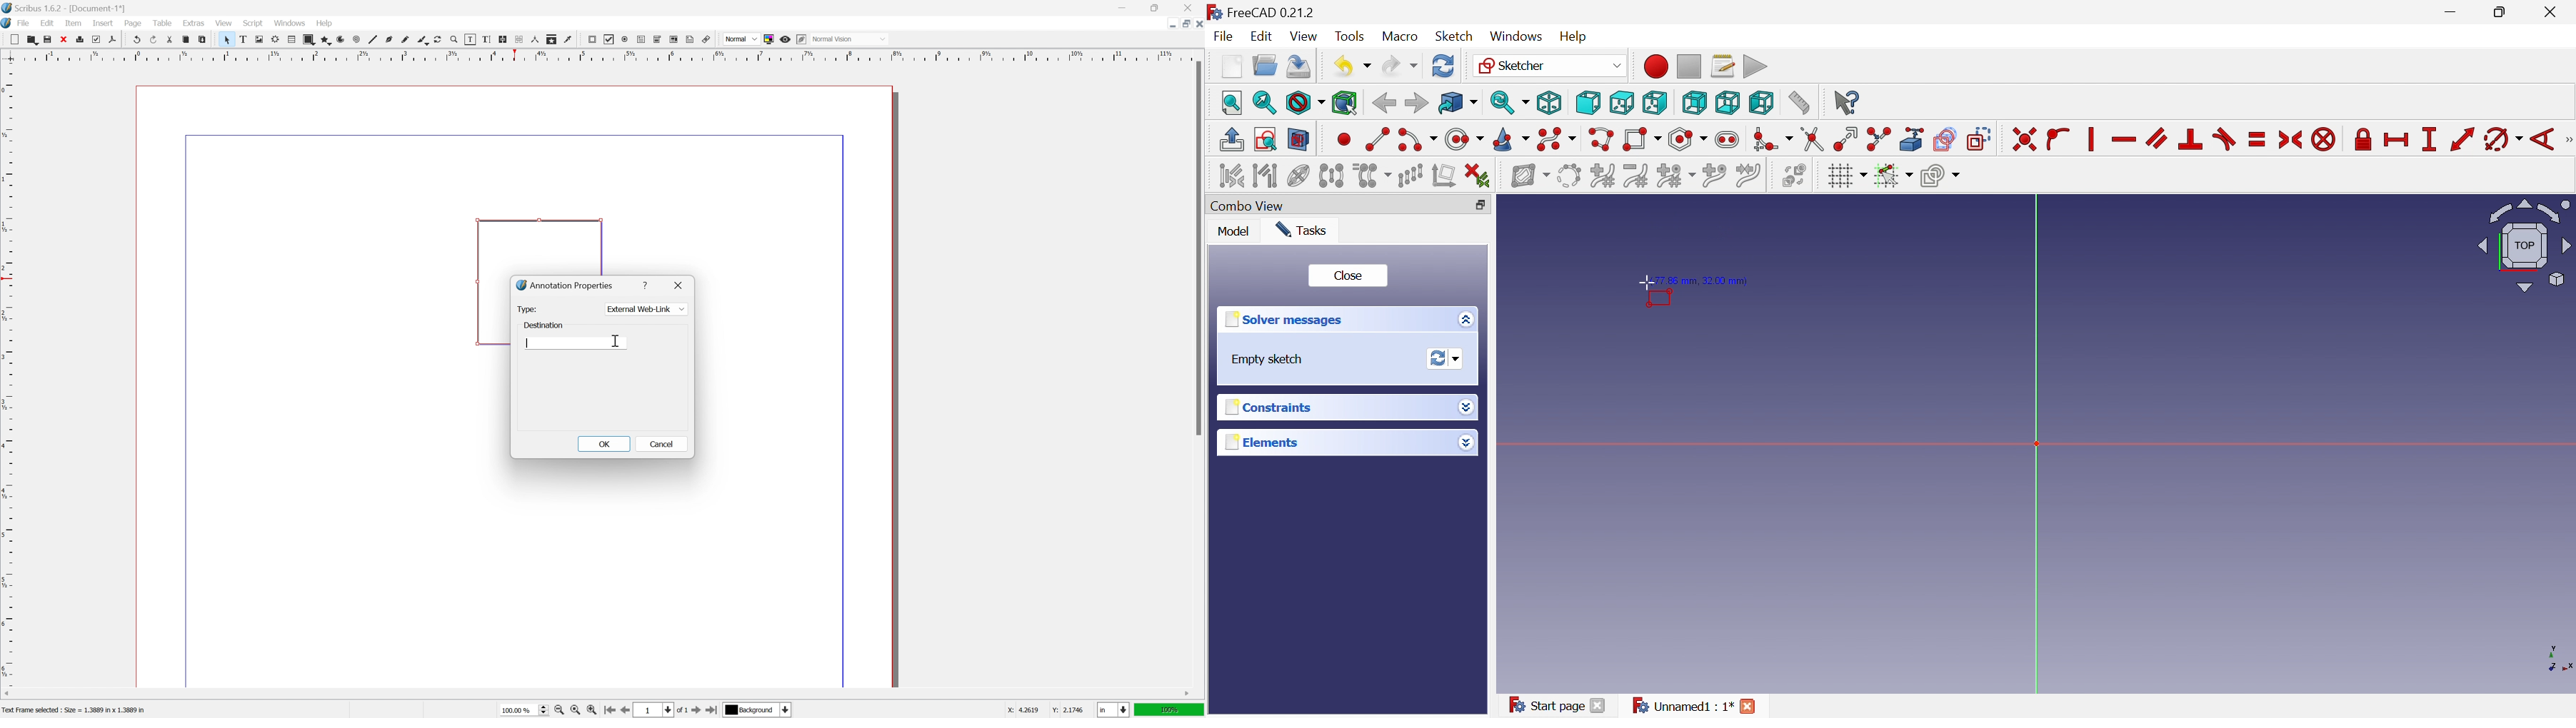  I want to click on freehand line, so click(405, 40).